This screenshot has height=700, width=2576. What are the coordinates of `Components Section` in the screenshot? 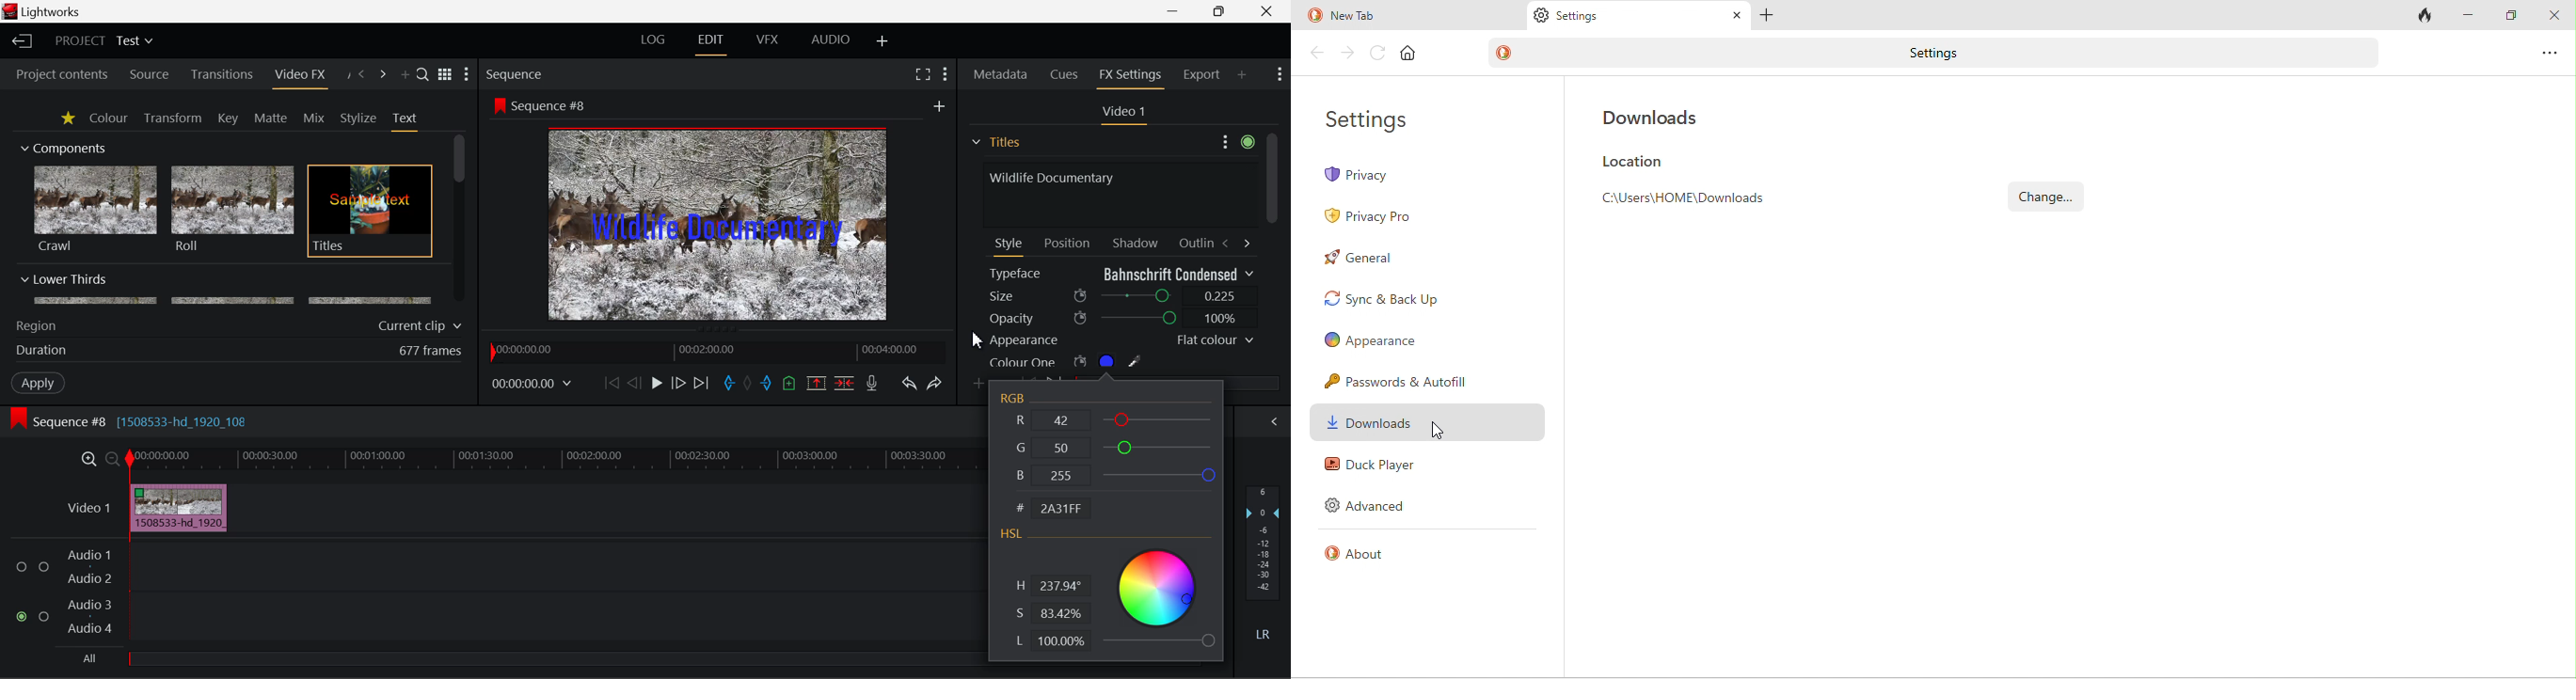 It's located at (62, 145).